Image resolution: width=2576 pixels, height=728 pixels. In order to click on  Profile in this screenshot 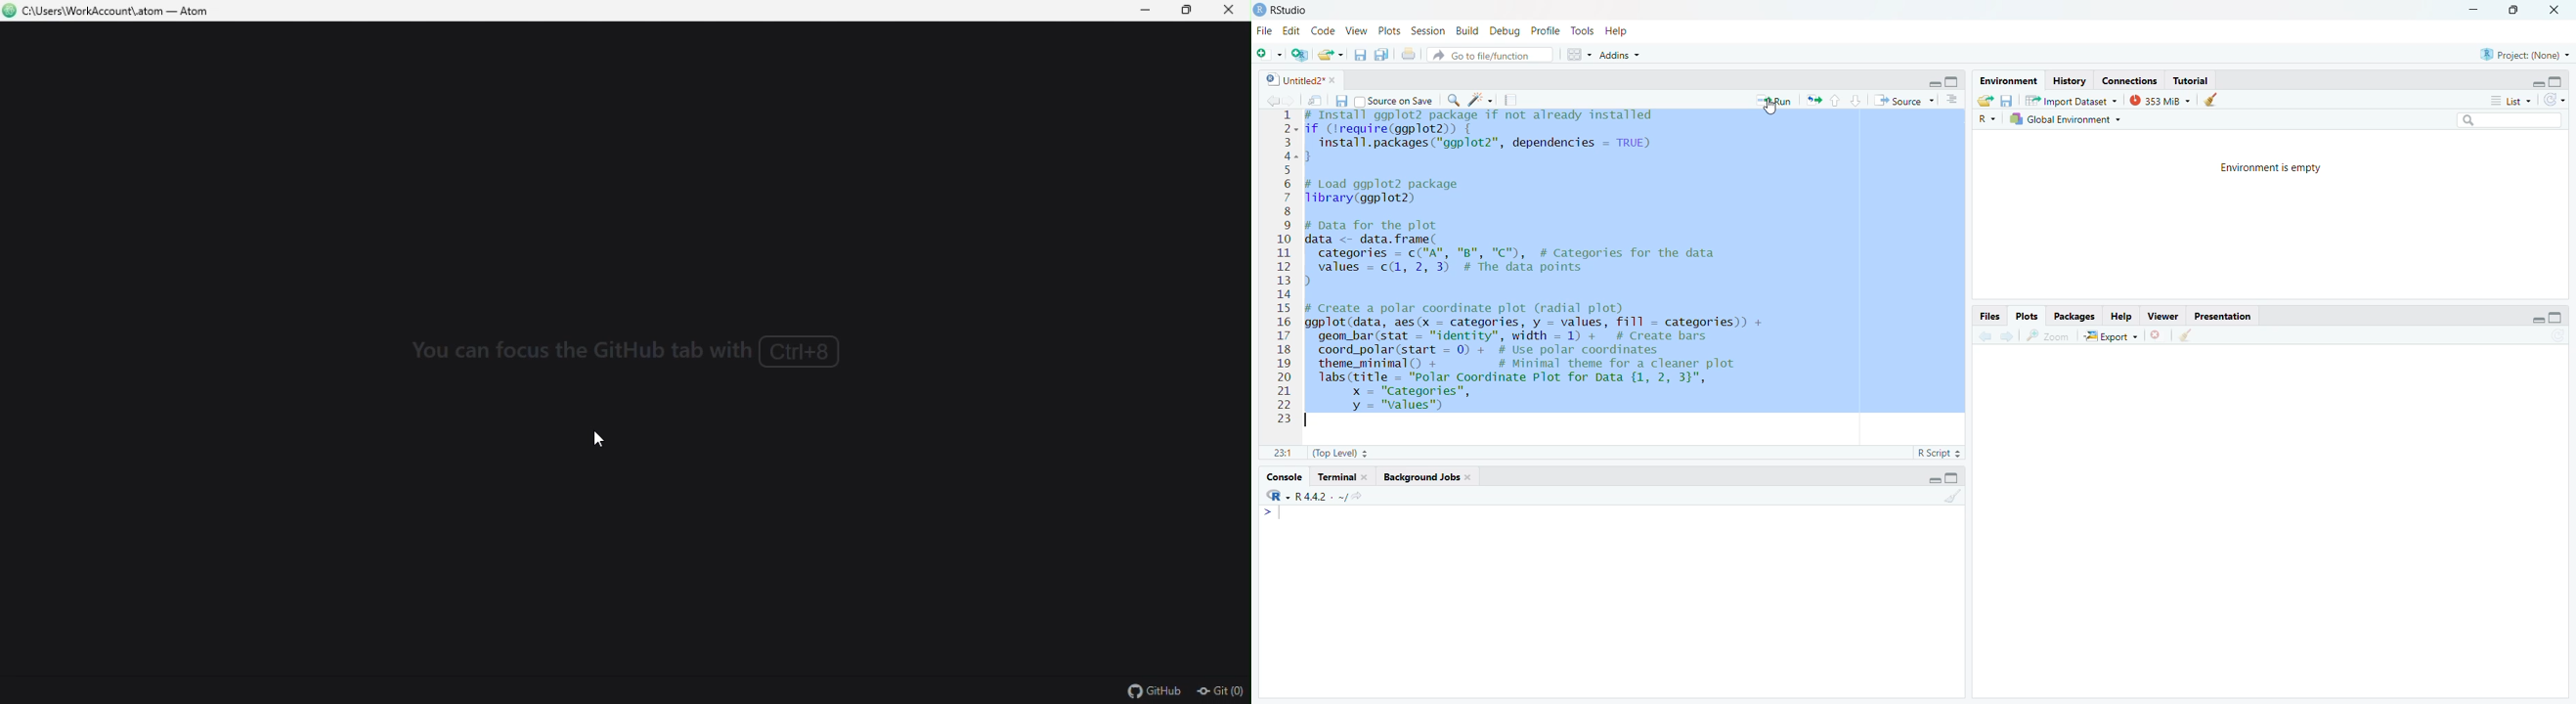, I will do `click(1545, 30)`.